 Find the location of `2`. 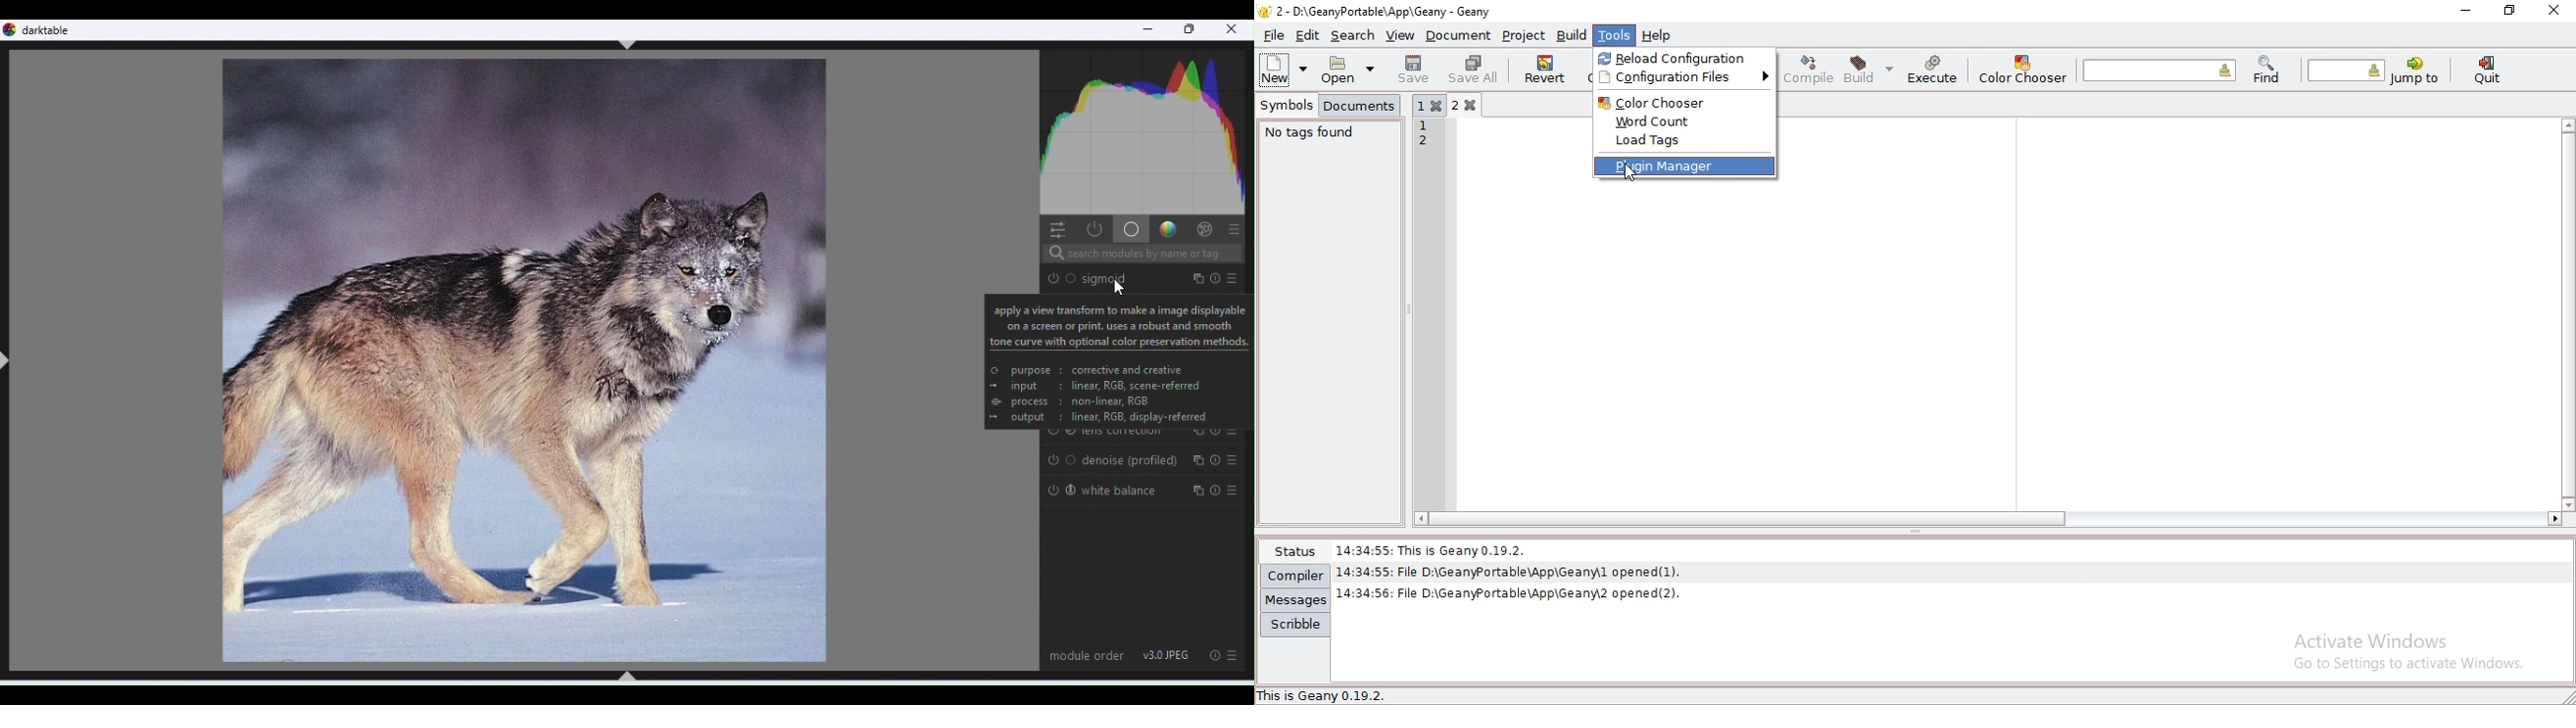

2 is located at coordinates (1471, 105).